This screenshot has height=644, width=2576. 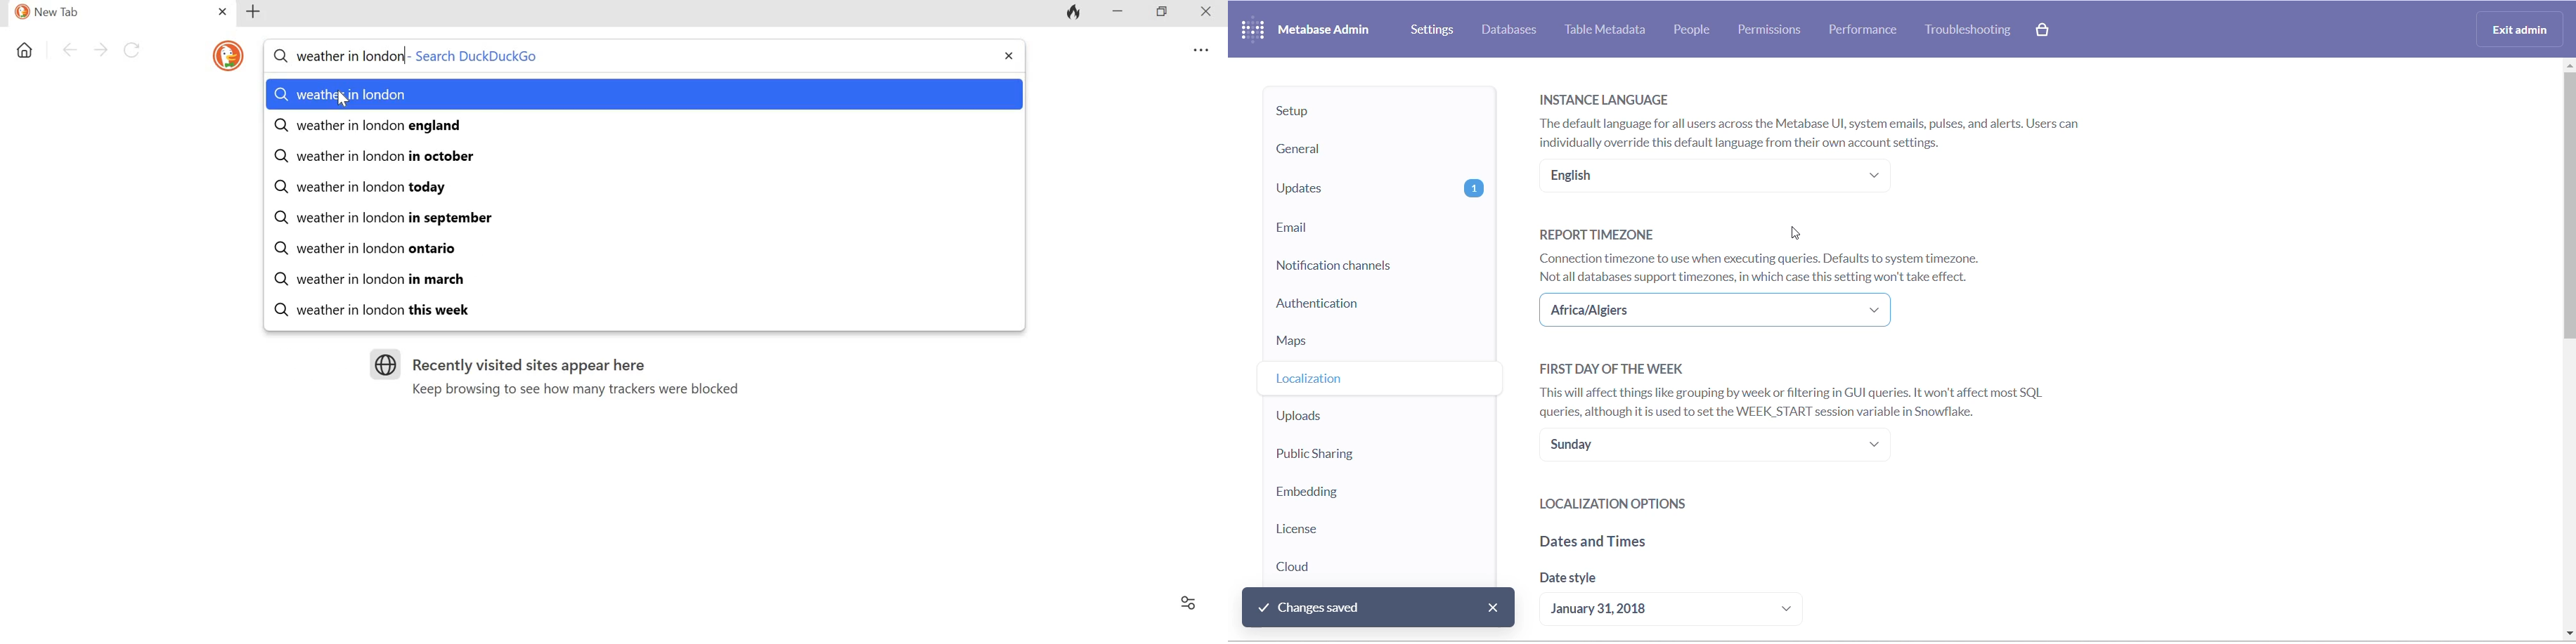 What do you see at coordinates (646, 249) in the screenshot?
I see `weather in london ontario` at bounding box center [646, 249].